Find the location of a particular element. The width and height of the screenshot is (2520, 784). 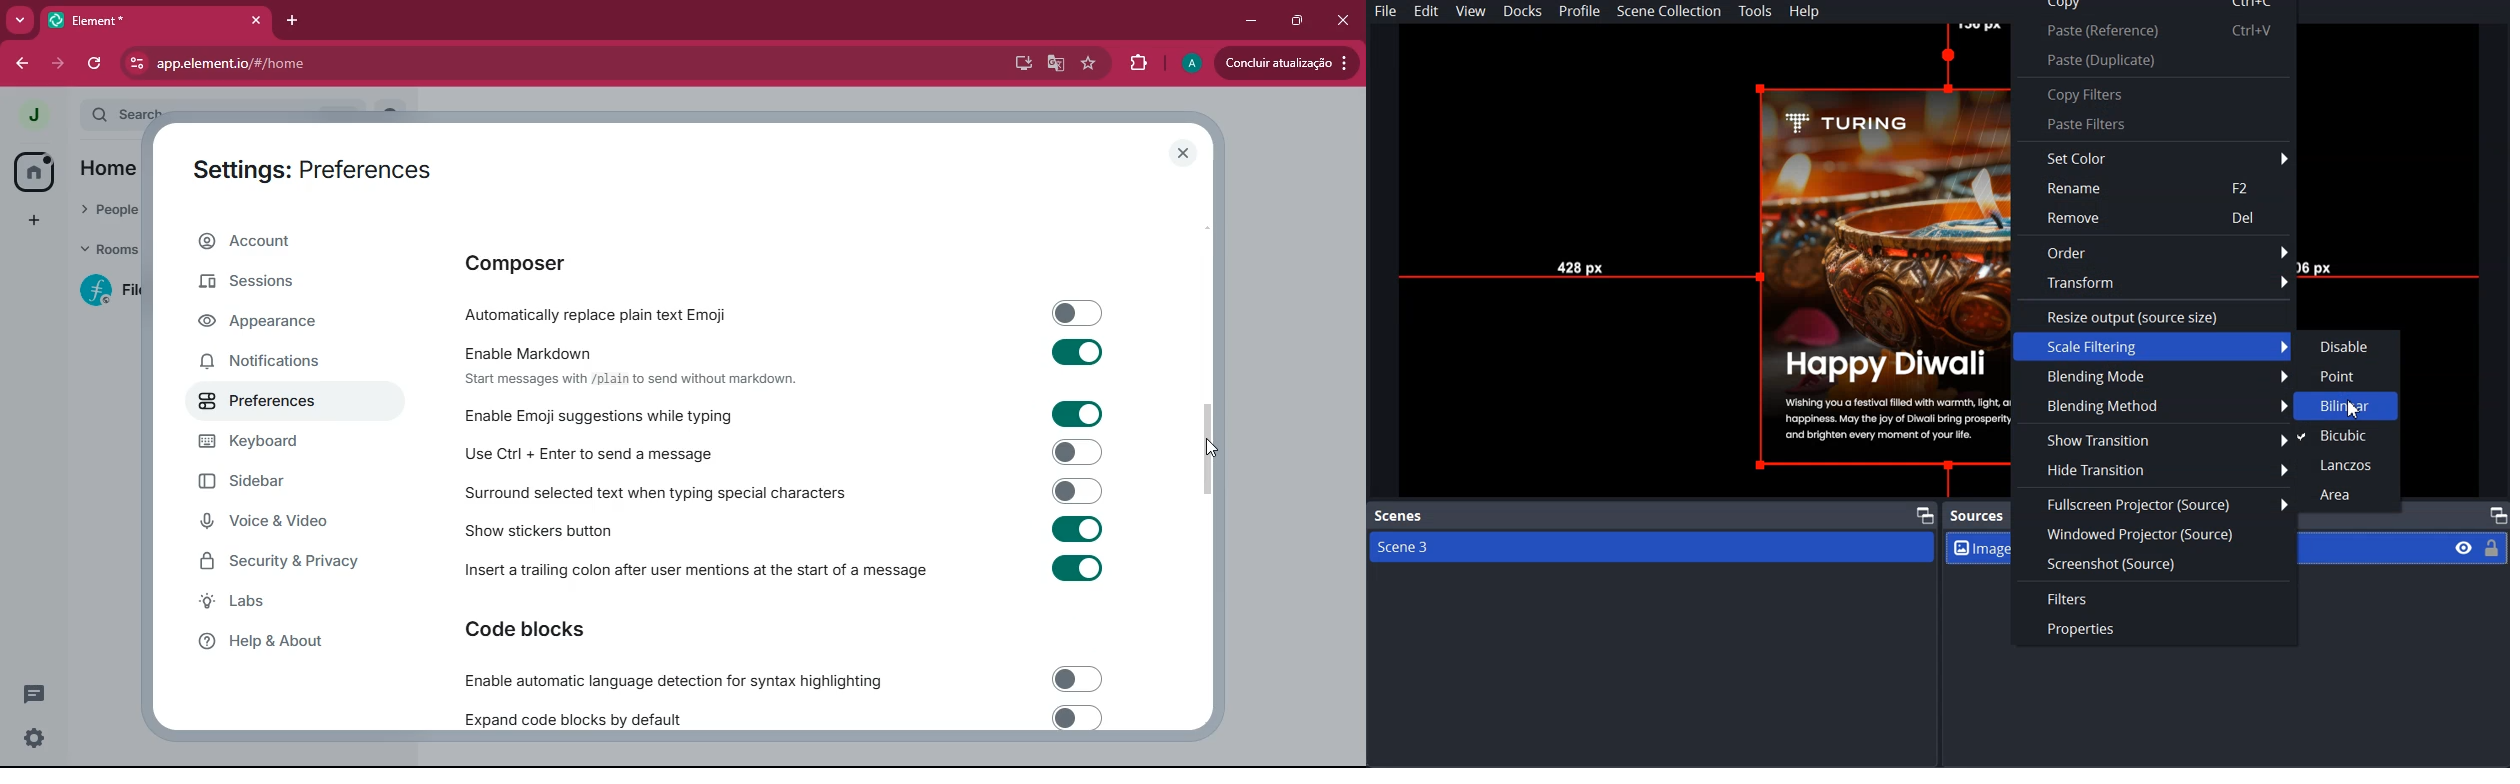

show stickers button is located at coordinates (789, 527).